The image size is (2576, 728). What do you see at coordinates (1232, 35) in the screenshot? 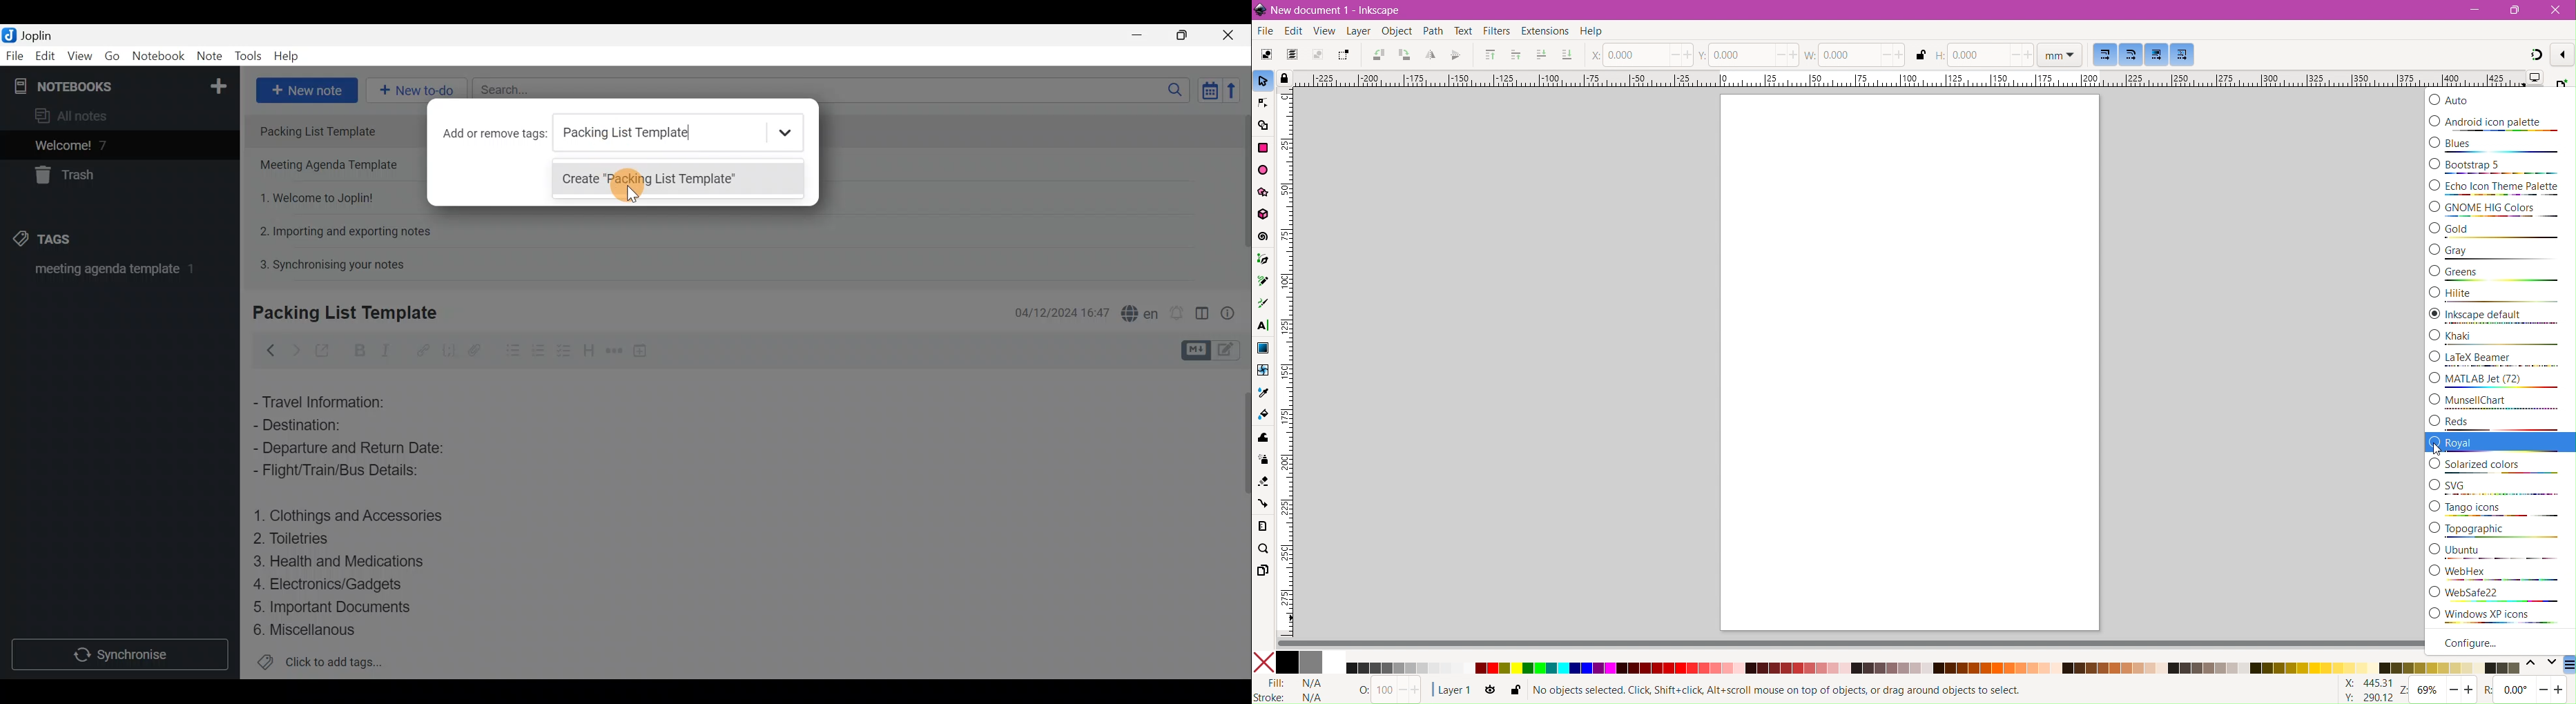
I see `Close` at bounding box center [1232, 35].